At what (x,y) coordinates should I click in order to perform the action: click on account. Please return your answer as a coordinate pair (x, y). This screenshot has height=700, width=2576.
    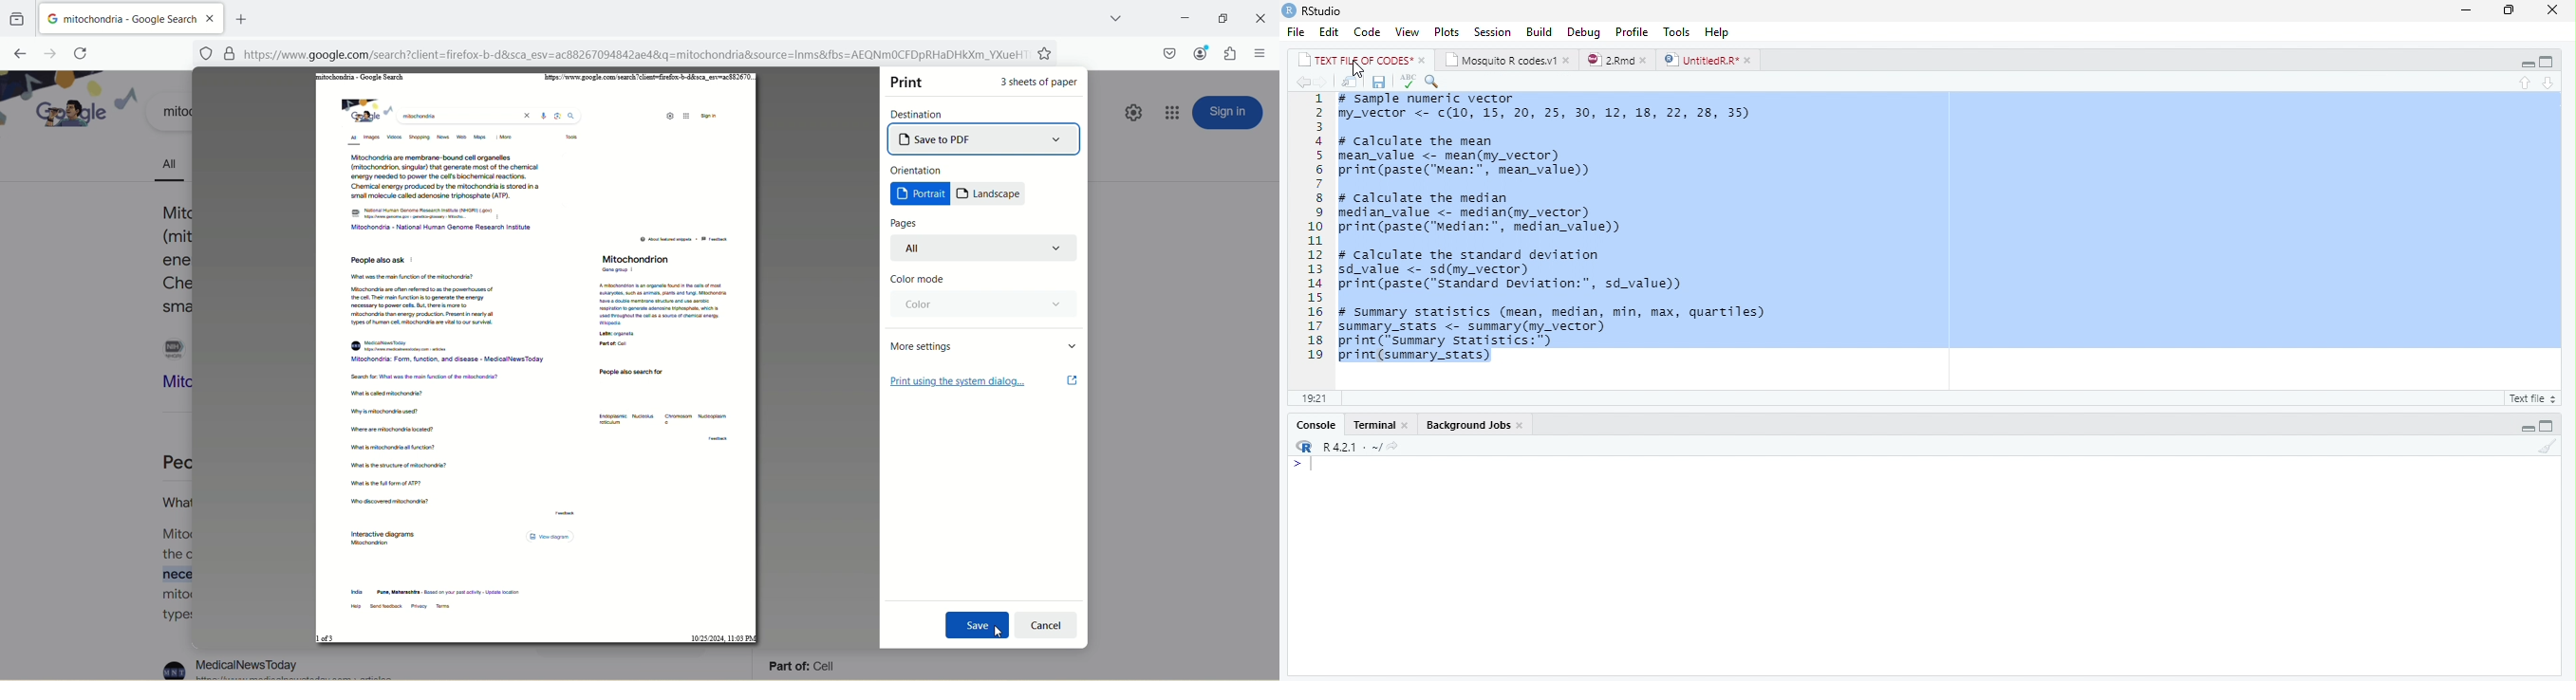
    Looking at the image, I should click on (1198, 51).